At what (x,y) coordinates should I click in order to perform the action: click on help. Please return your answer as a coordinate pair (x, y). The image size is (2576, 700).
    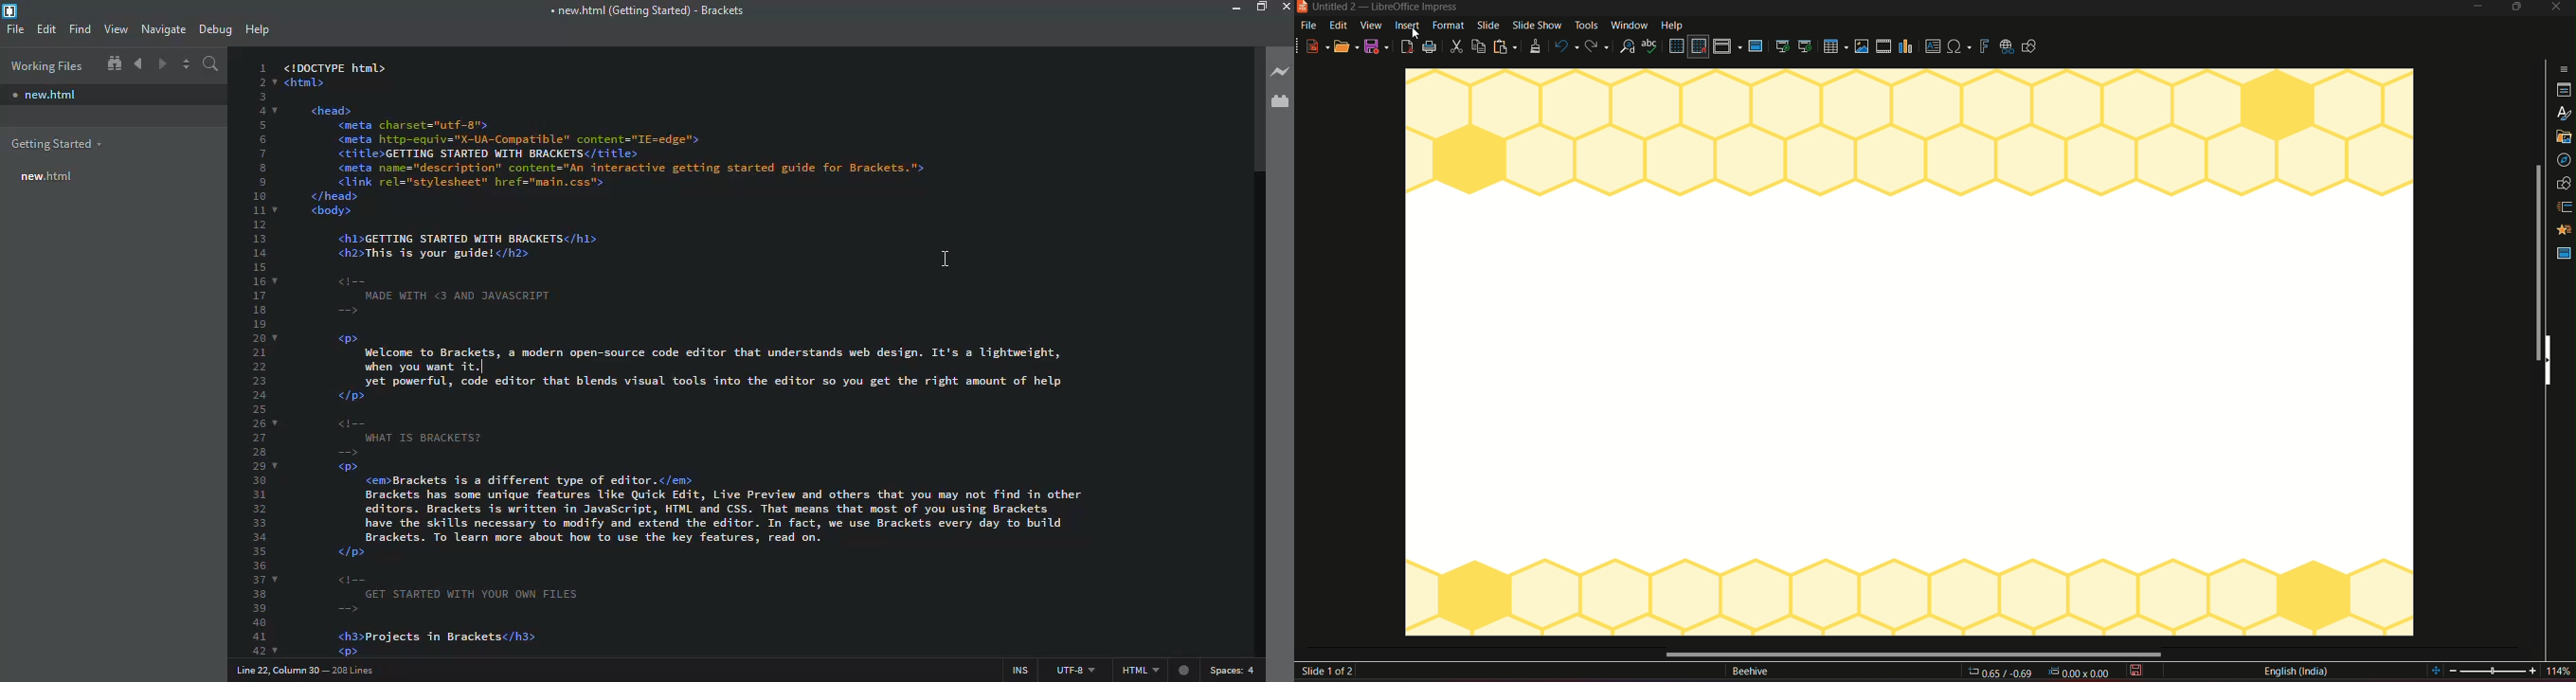
    Looking at the image, I should click on (1674, 24).